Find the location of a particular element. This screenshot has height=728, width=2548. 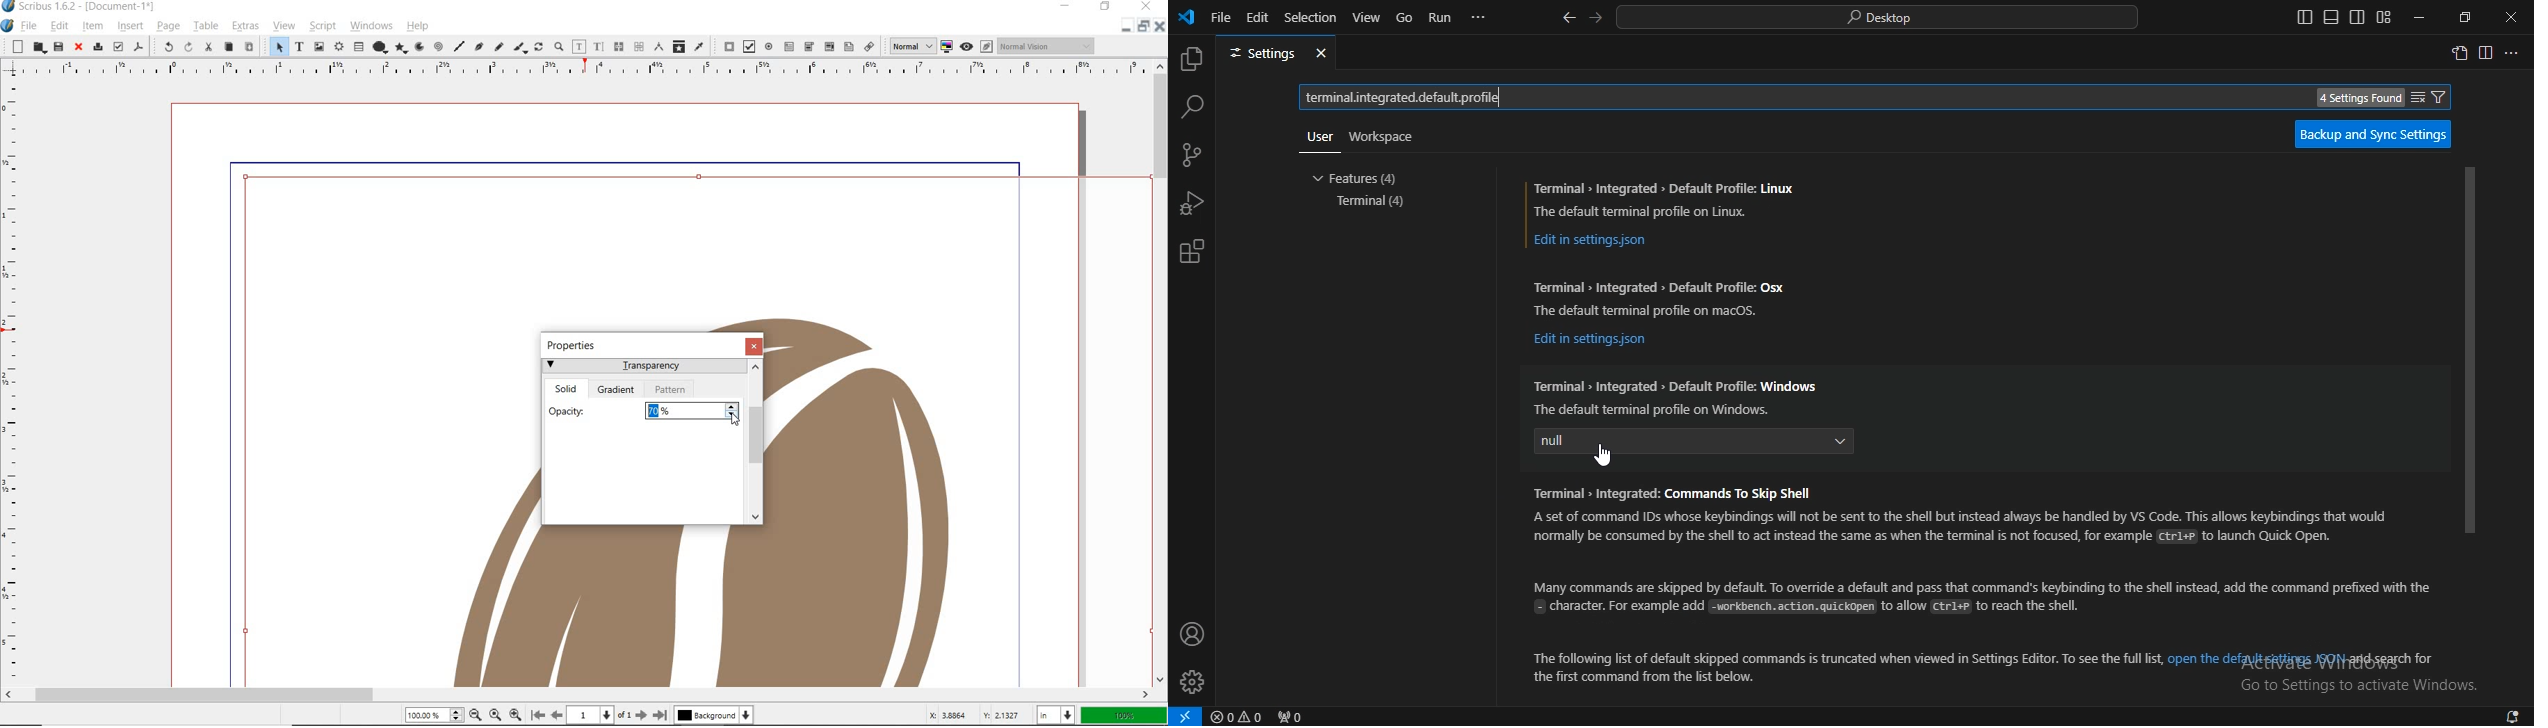

Scroll Bar is located at coordinates (755, 443).